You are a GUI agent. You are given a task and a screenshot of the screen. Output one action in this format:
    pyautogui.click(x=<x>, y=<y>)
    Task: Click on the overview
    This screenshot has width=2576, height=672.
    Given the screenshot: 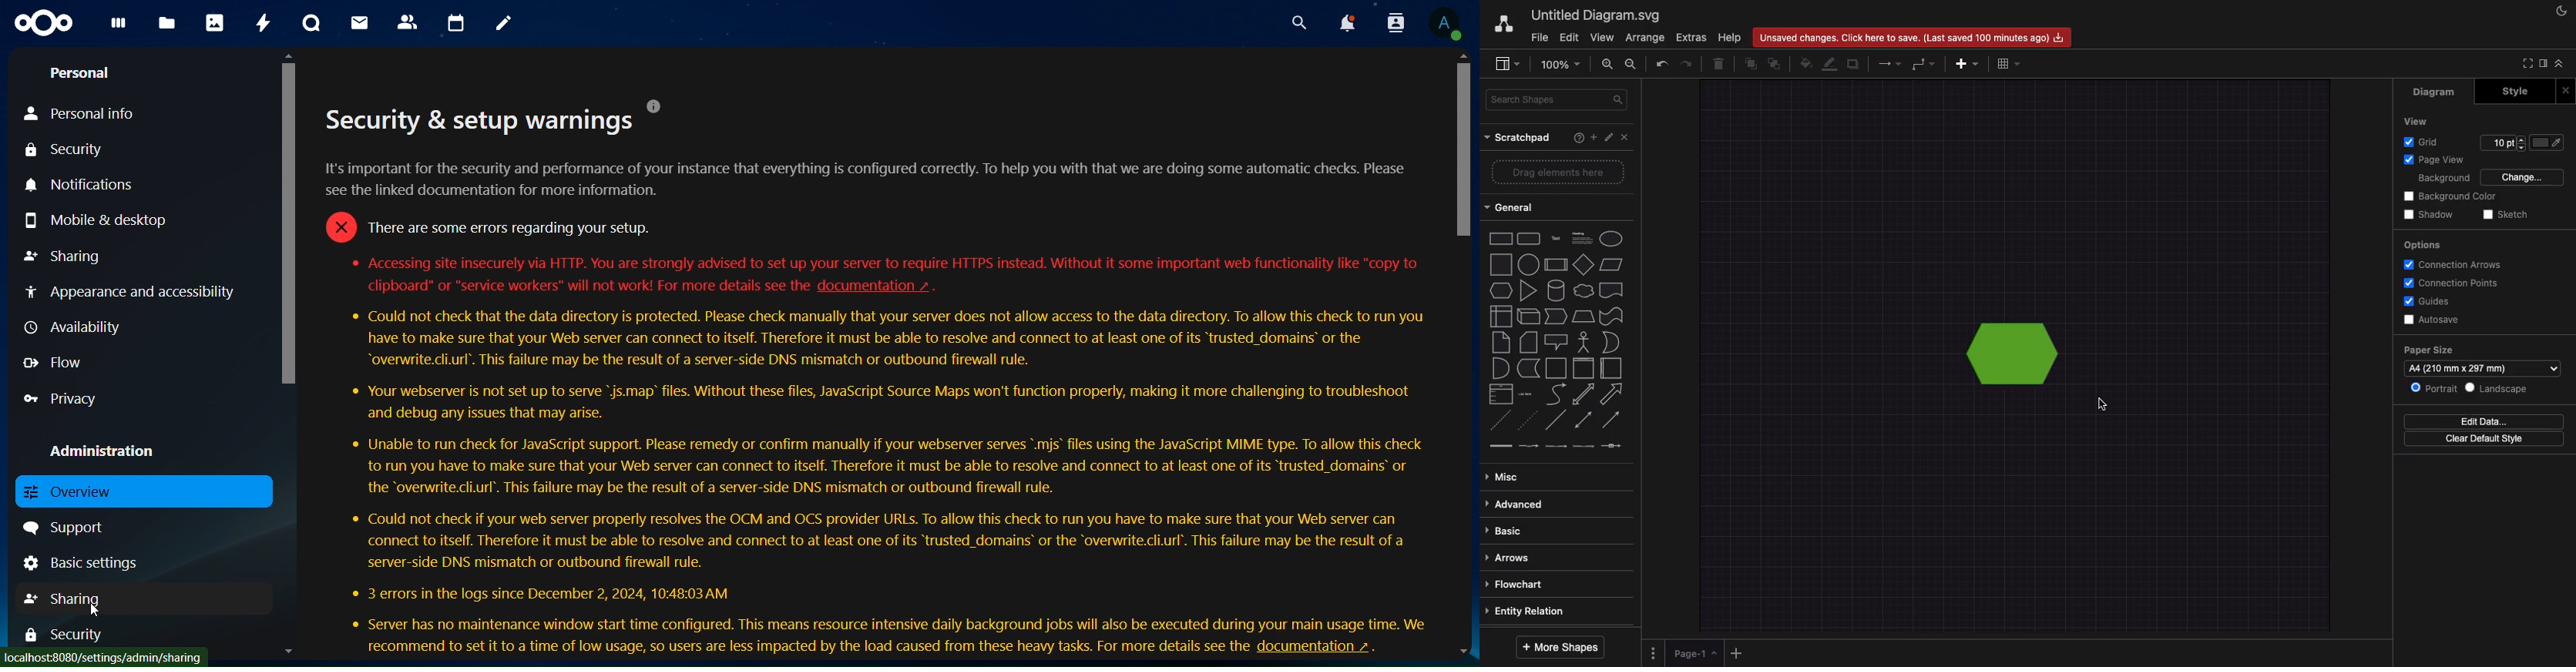 What is the action you would take?
    pyautogui.click(x=84, y=493)
    